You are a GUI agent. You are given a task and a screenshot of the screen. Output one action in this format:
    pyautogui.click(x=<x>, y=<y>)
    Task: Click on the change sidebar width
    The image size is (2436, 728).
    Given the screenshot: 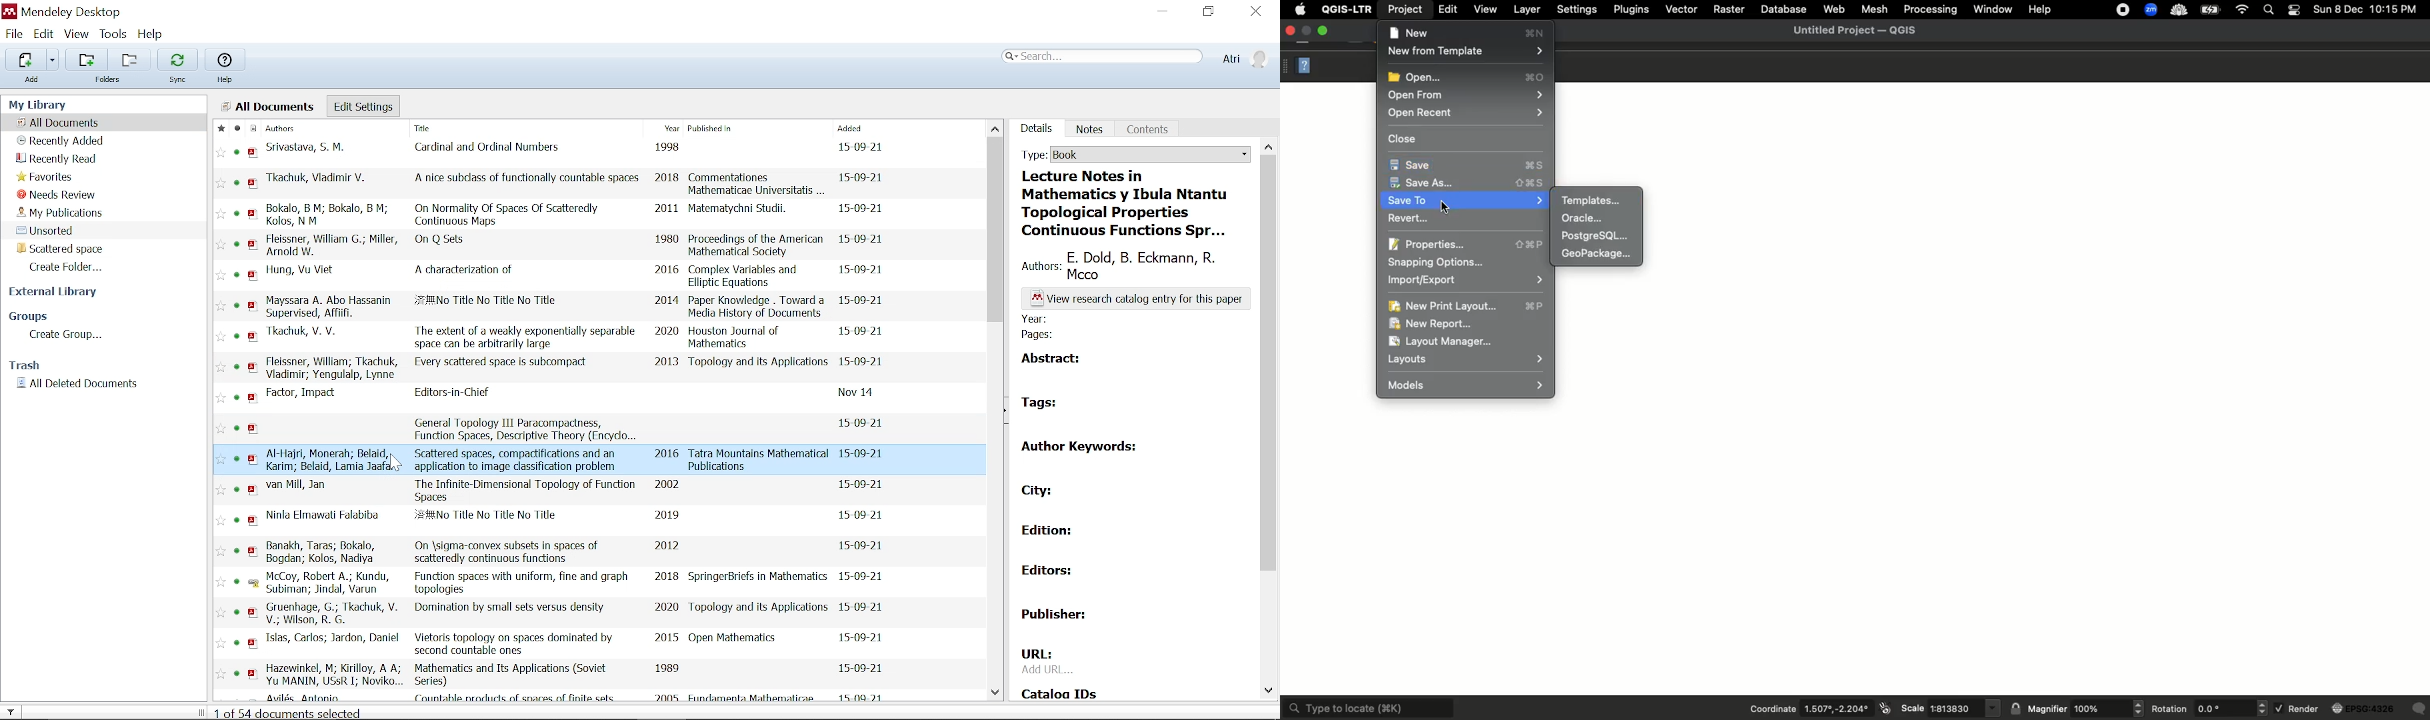 What is the action you would take?
    pyautogui.click(x=200, y=712)
    